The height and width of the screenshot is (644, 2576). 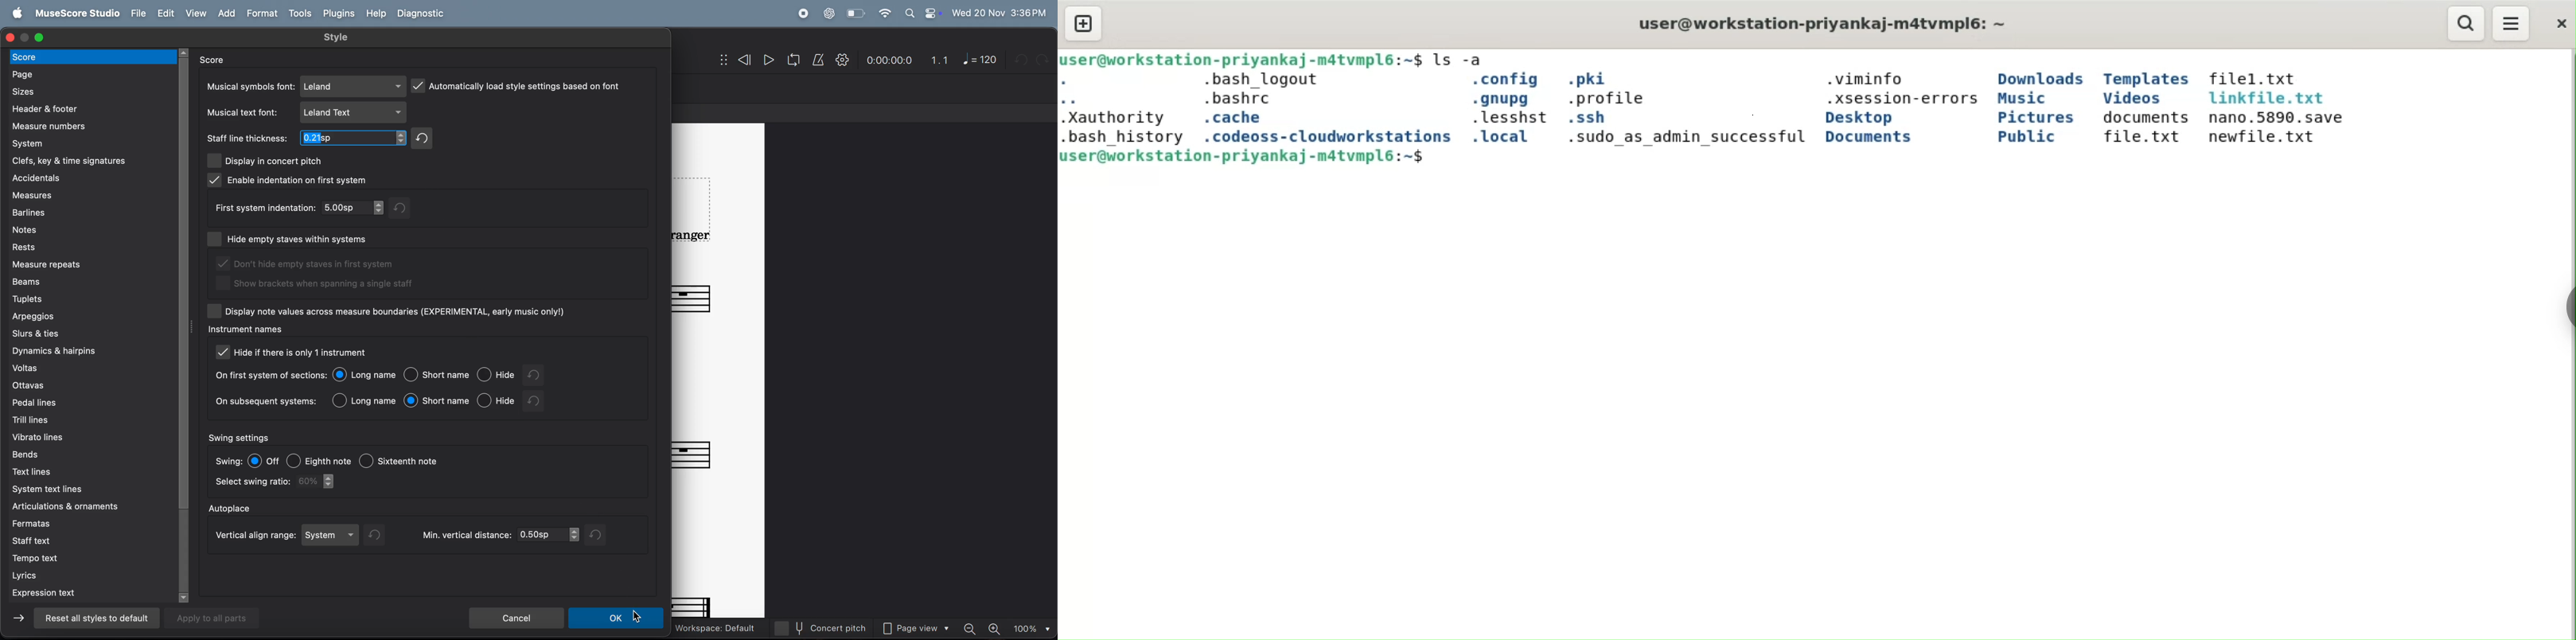 What do you see at coordinates (516, 617) in the screenshot?
I see `cancel` at bounding box center [516, 617].